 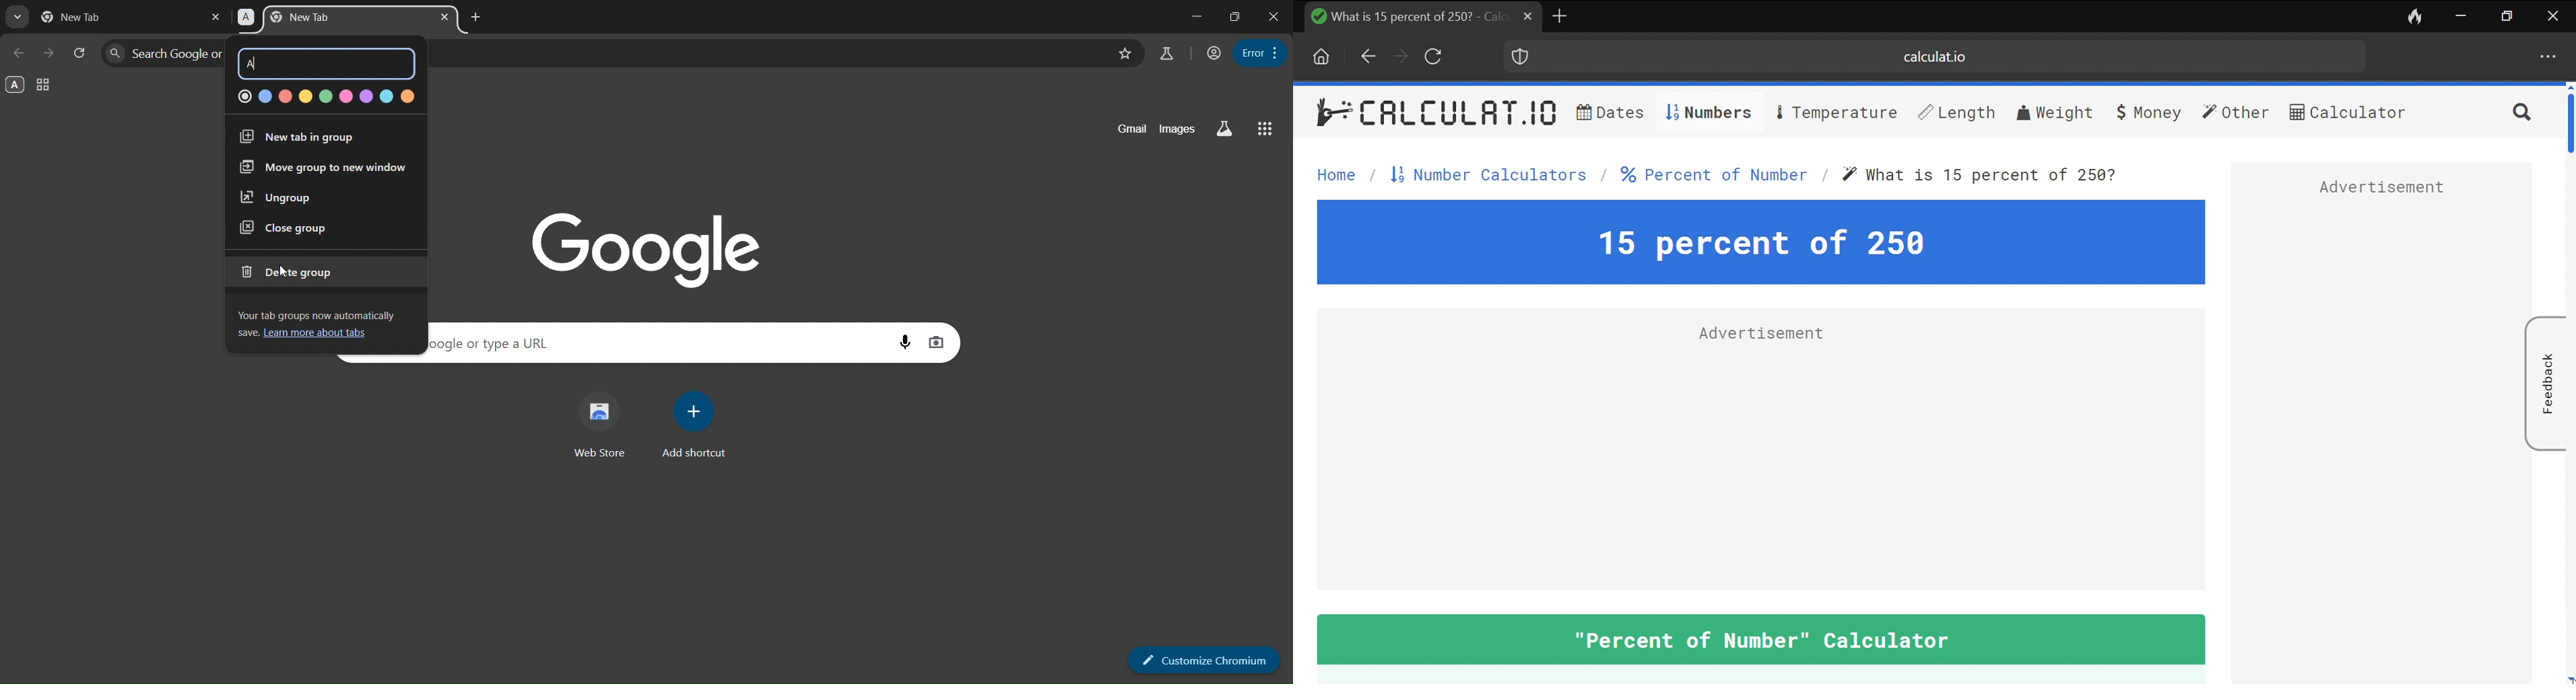 What do you see at coordinates (323, 96) in the screenshot?
I see `color panel` at bounding box center [323, 96].